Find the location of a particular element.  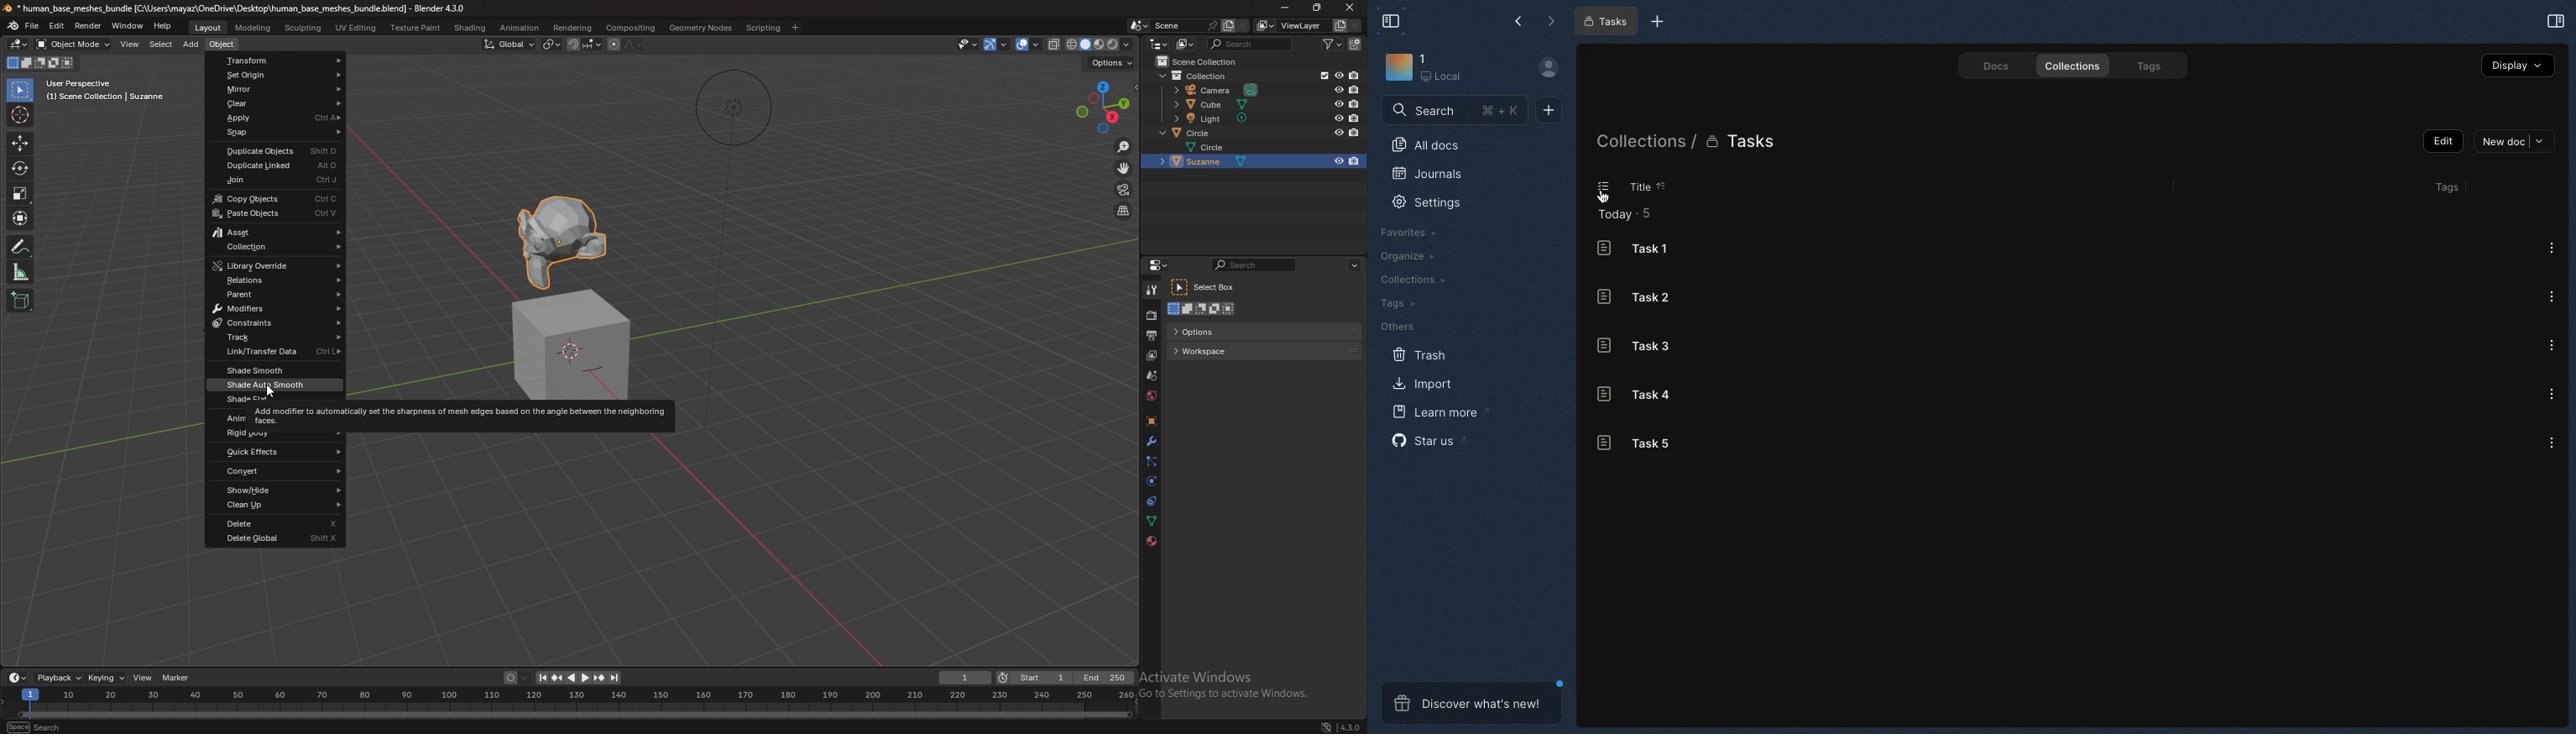

data is located at coordinates (1152, 521).